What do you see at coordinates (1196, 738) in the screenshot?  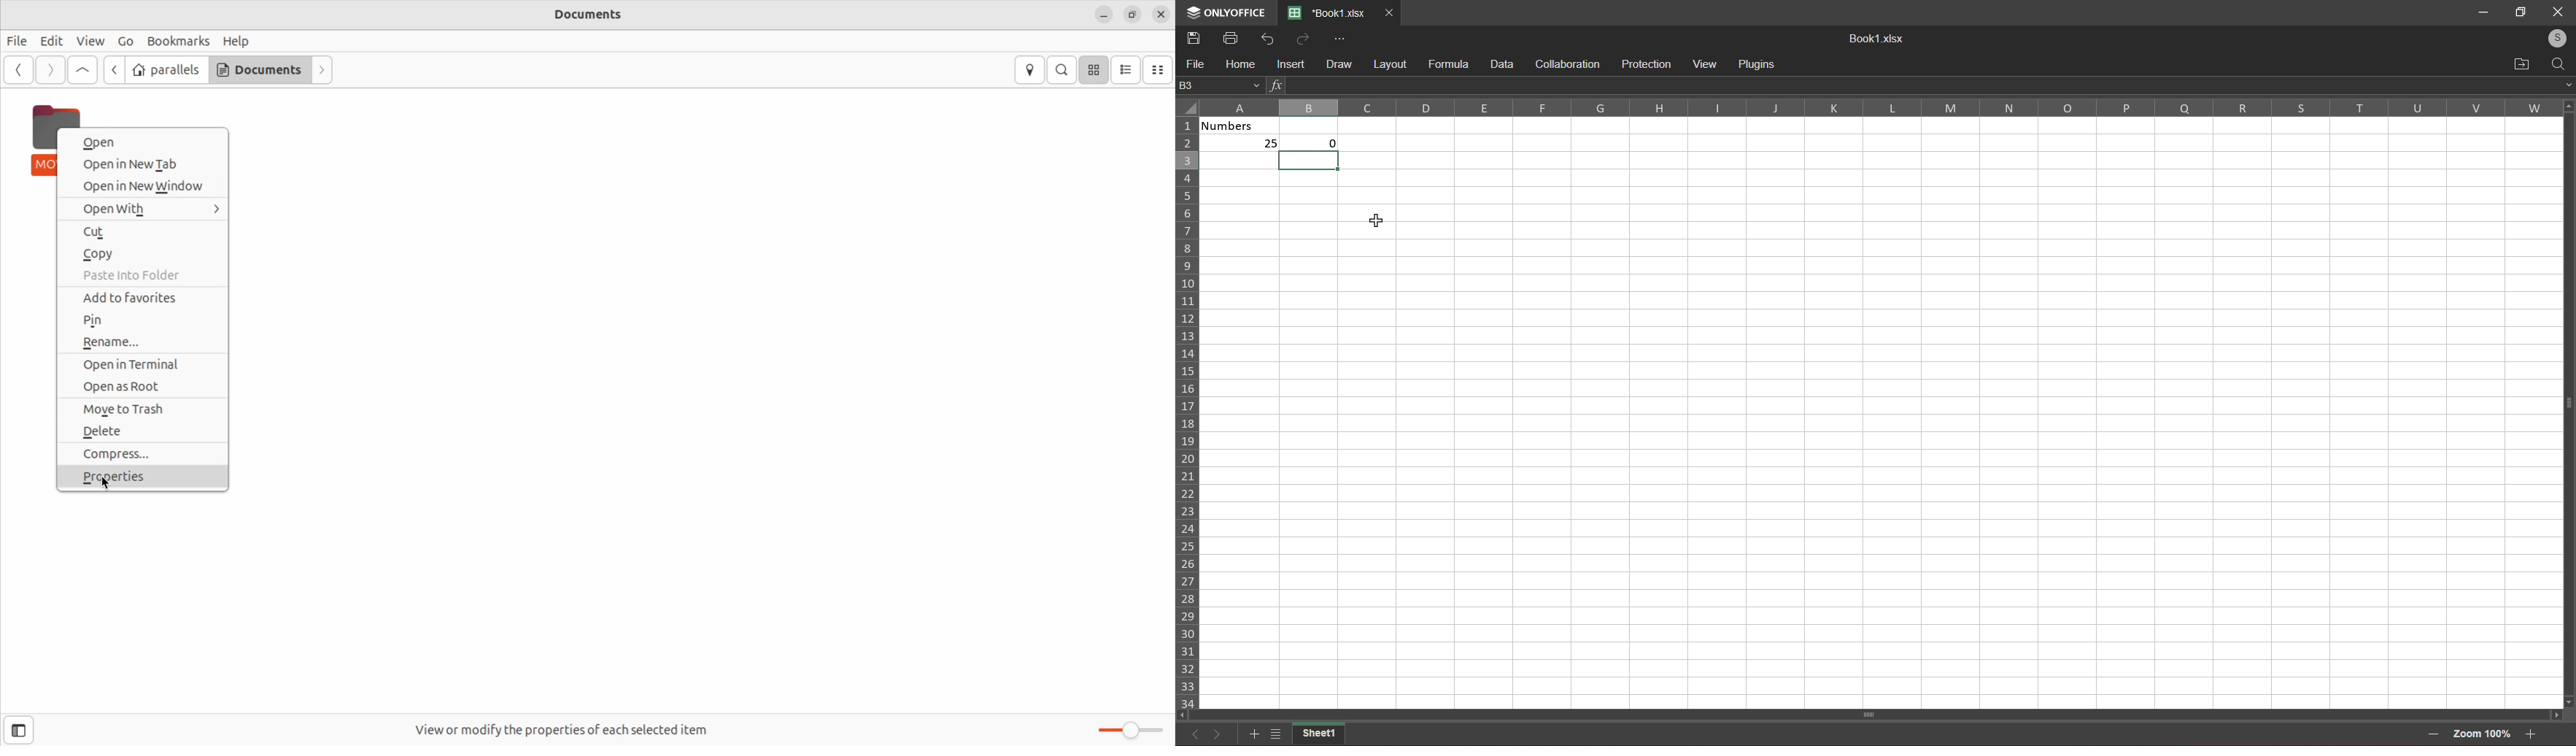 I see `previous` at bounding box center [1196, 738].